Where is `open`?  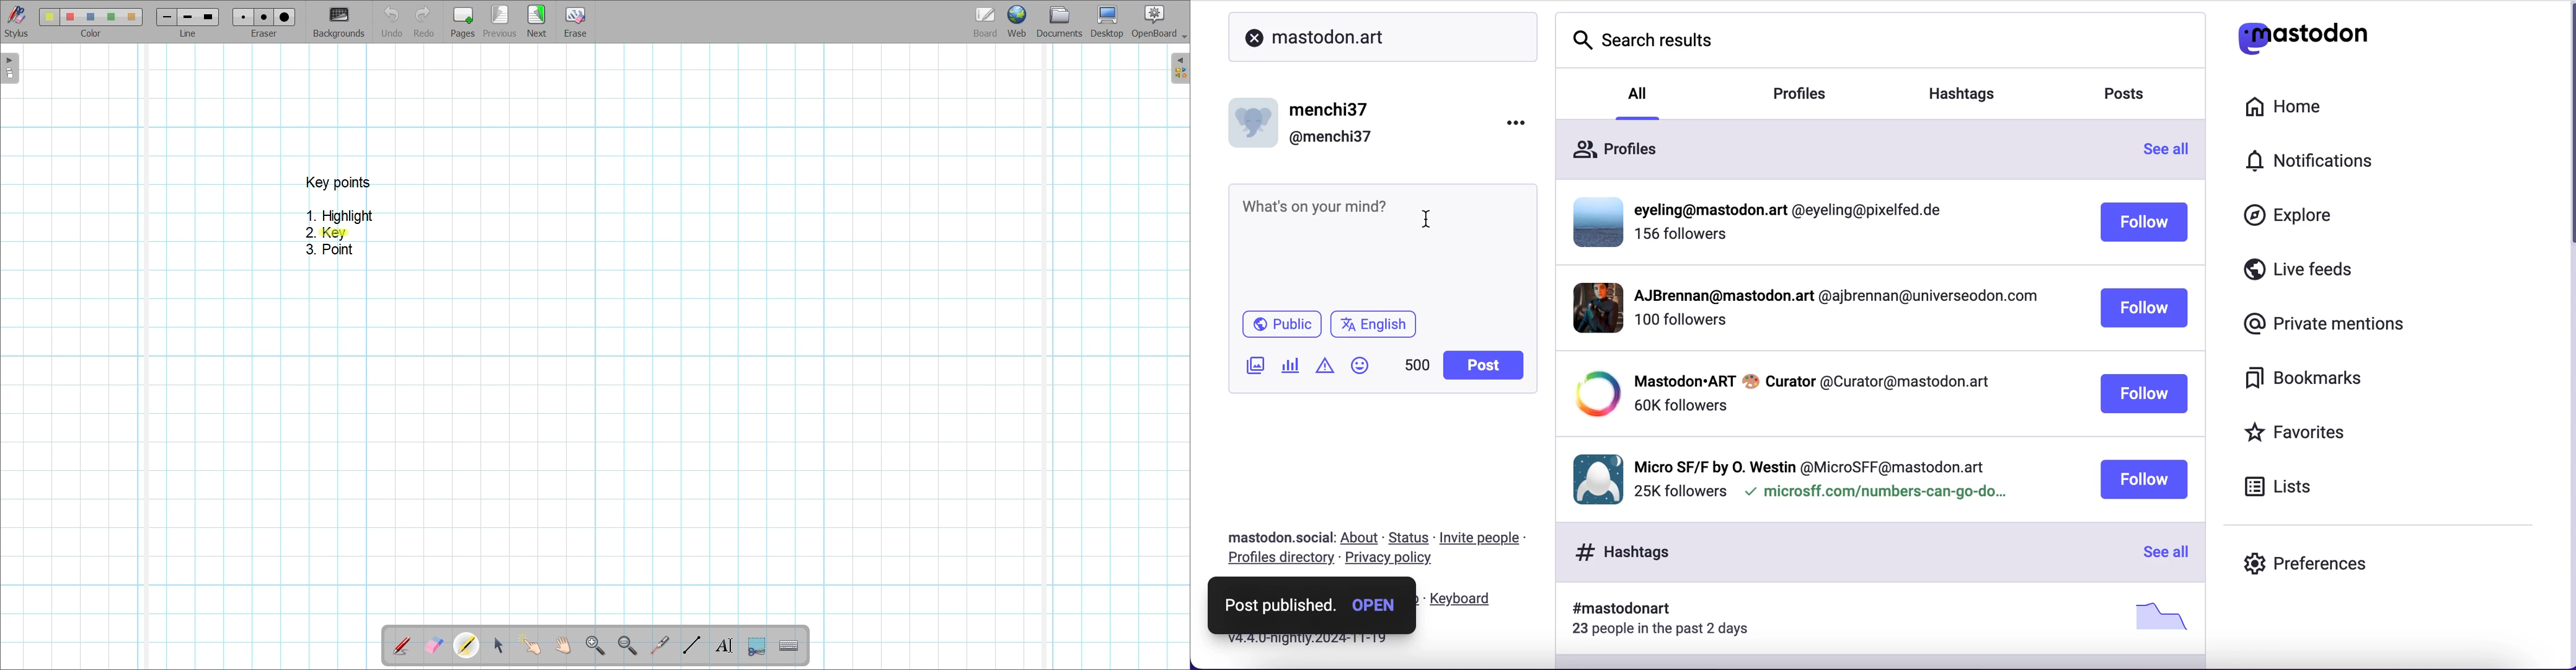
open is located at coordinates (1376, 608).